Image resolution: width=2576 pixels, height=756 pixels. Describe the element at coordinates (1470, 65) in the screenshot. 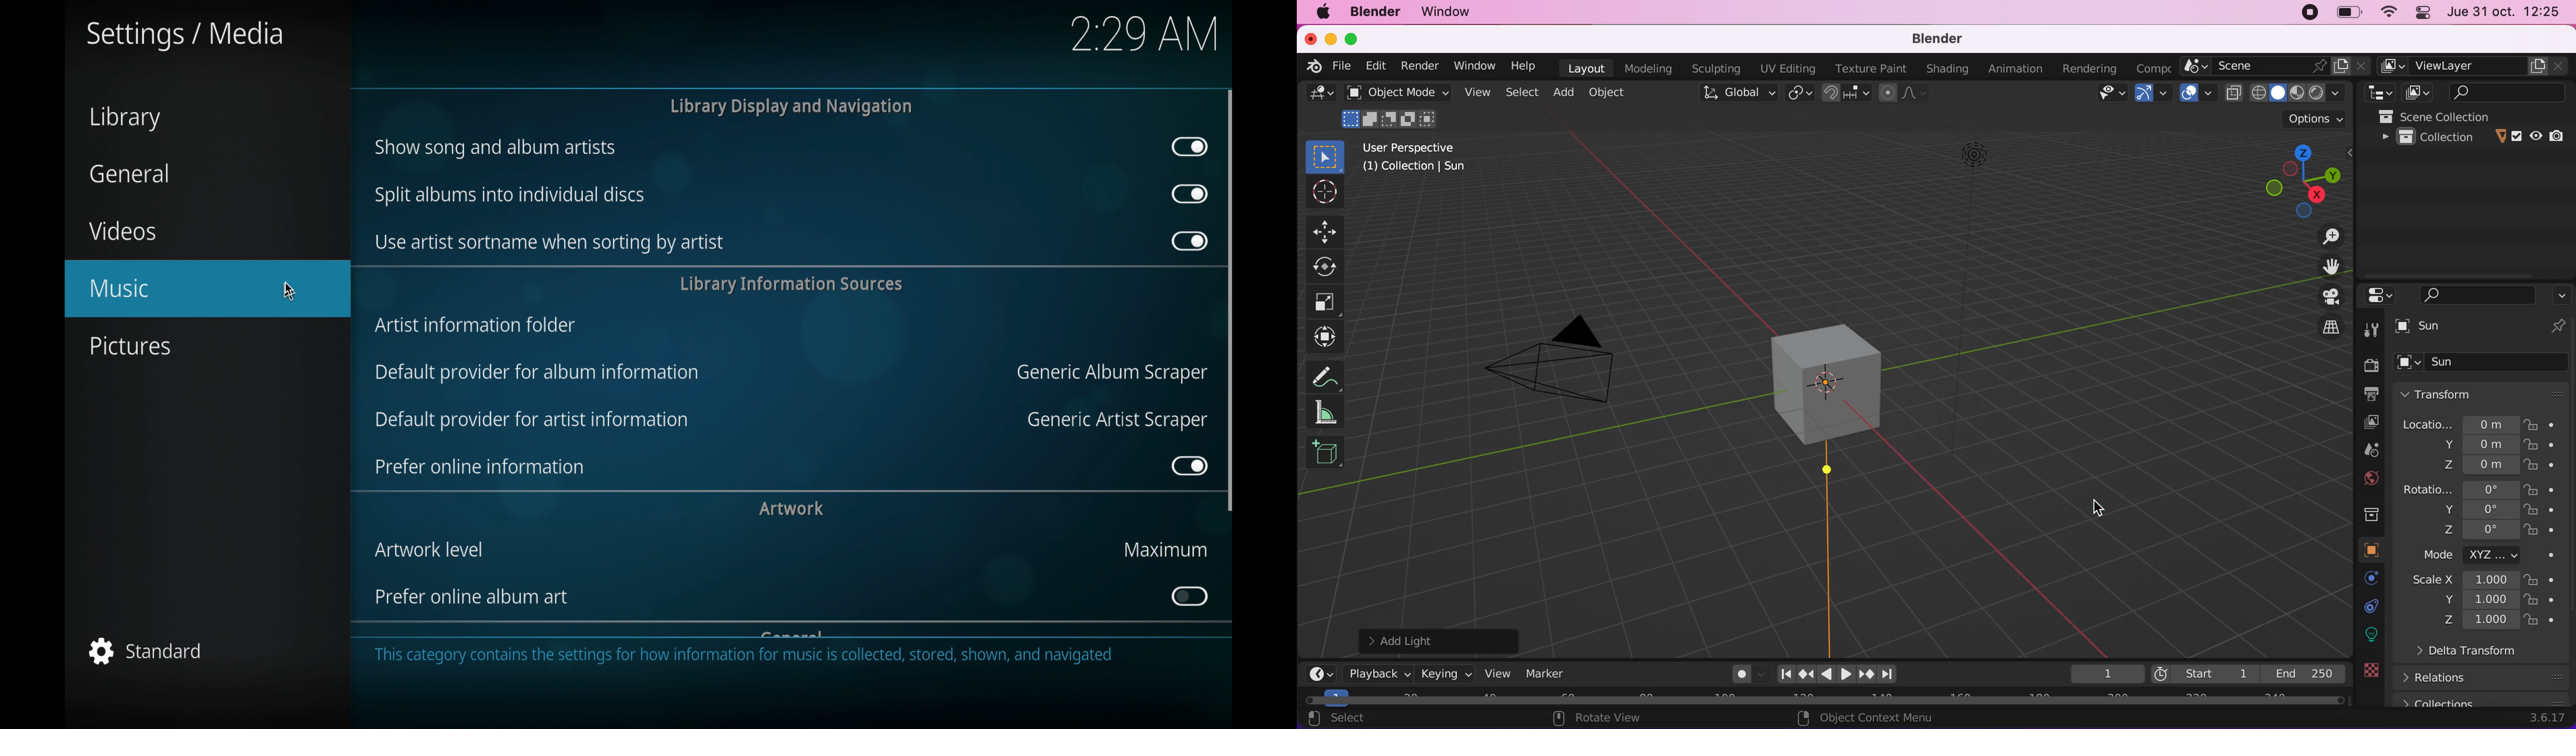

I see `window` at that location.